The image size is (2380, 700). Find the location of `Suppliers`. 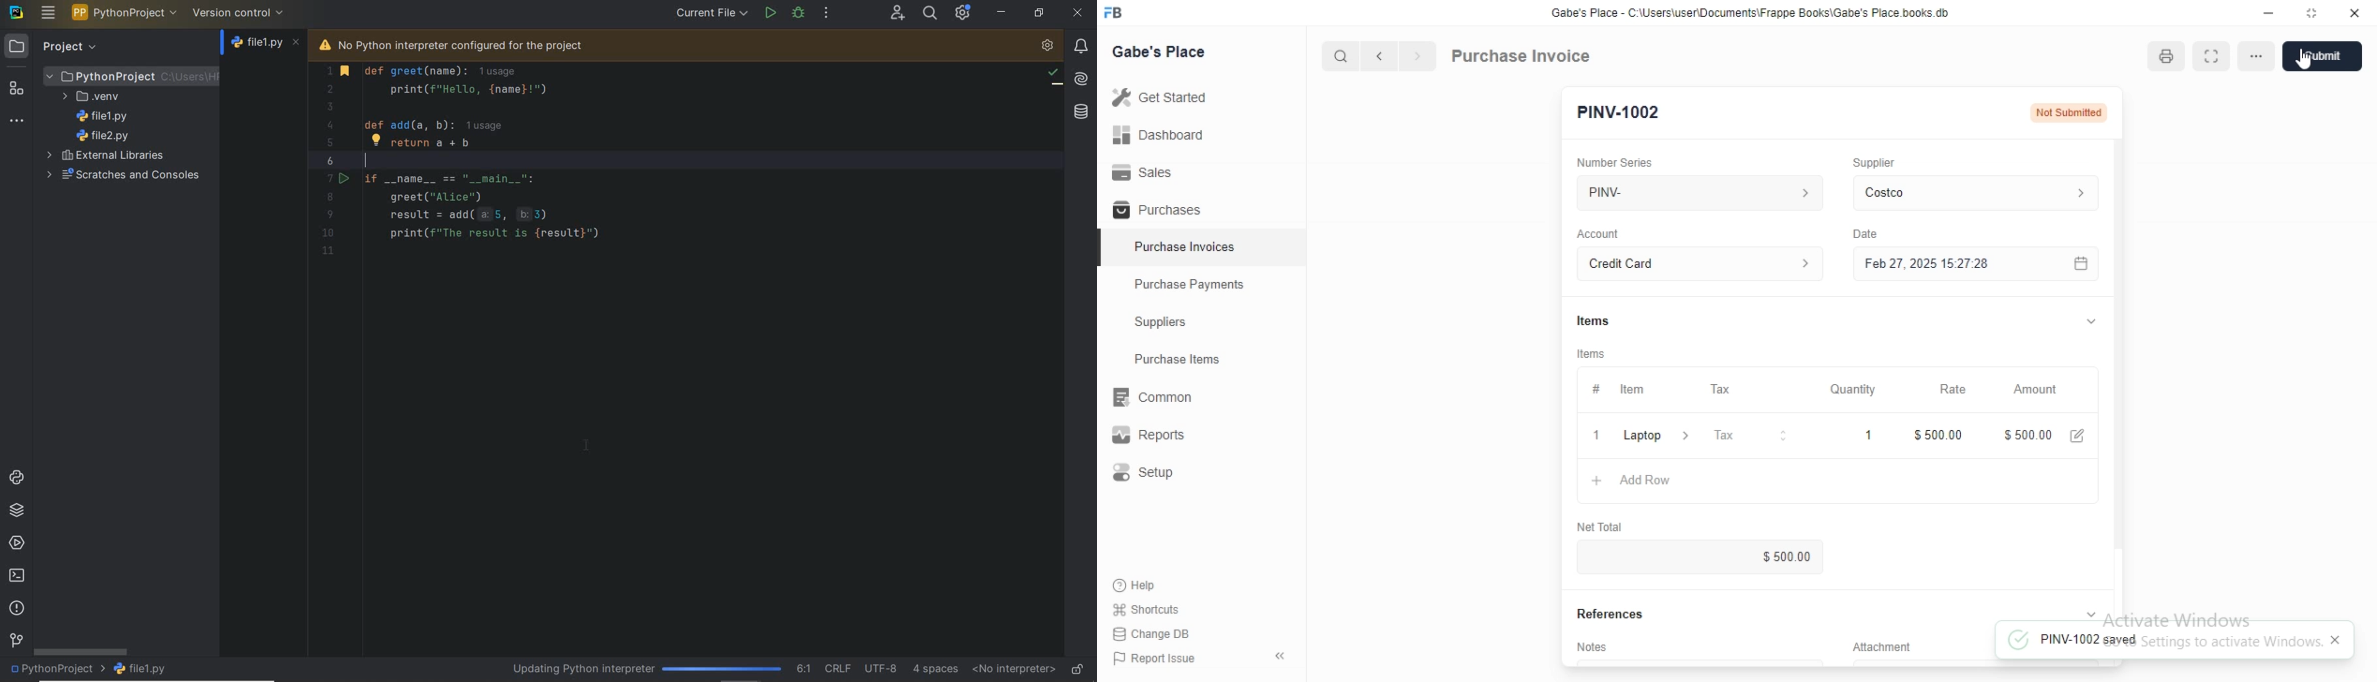

Suppliers is located at coordinates (1201, 321).